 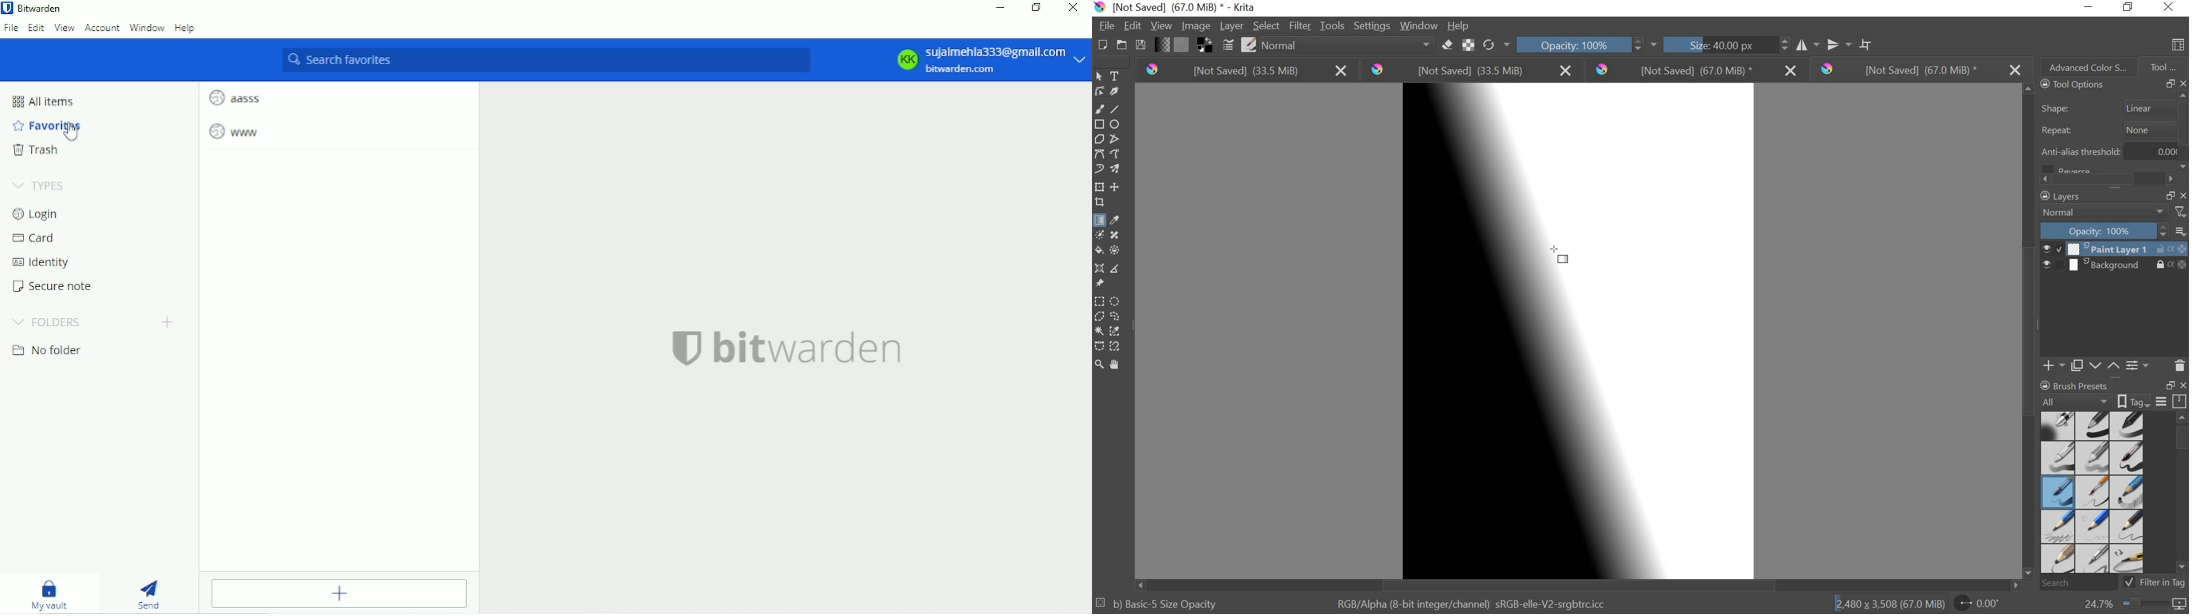 I want to click on COPY PAINT, so click(x=2078, y=365).